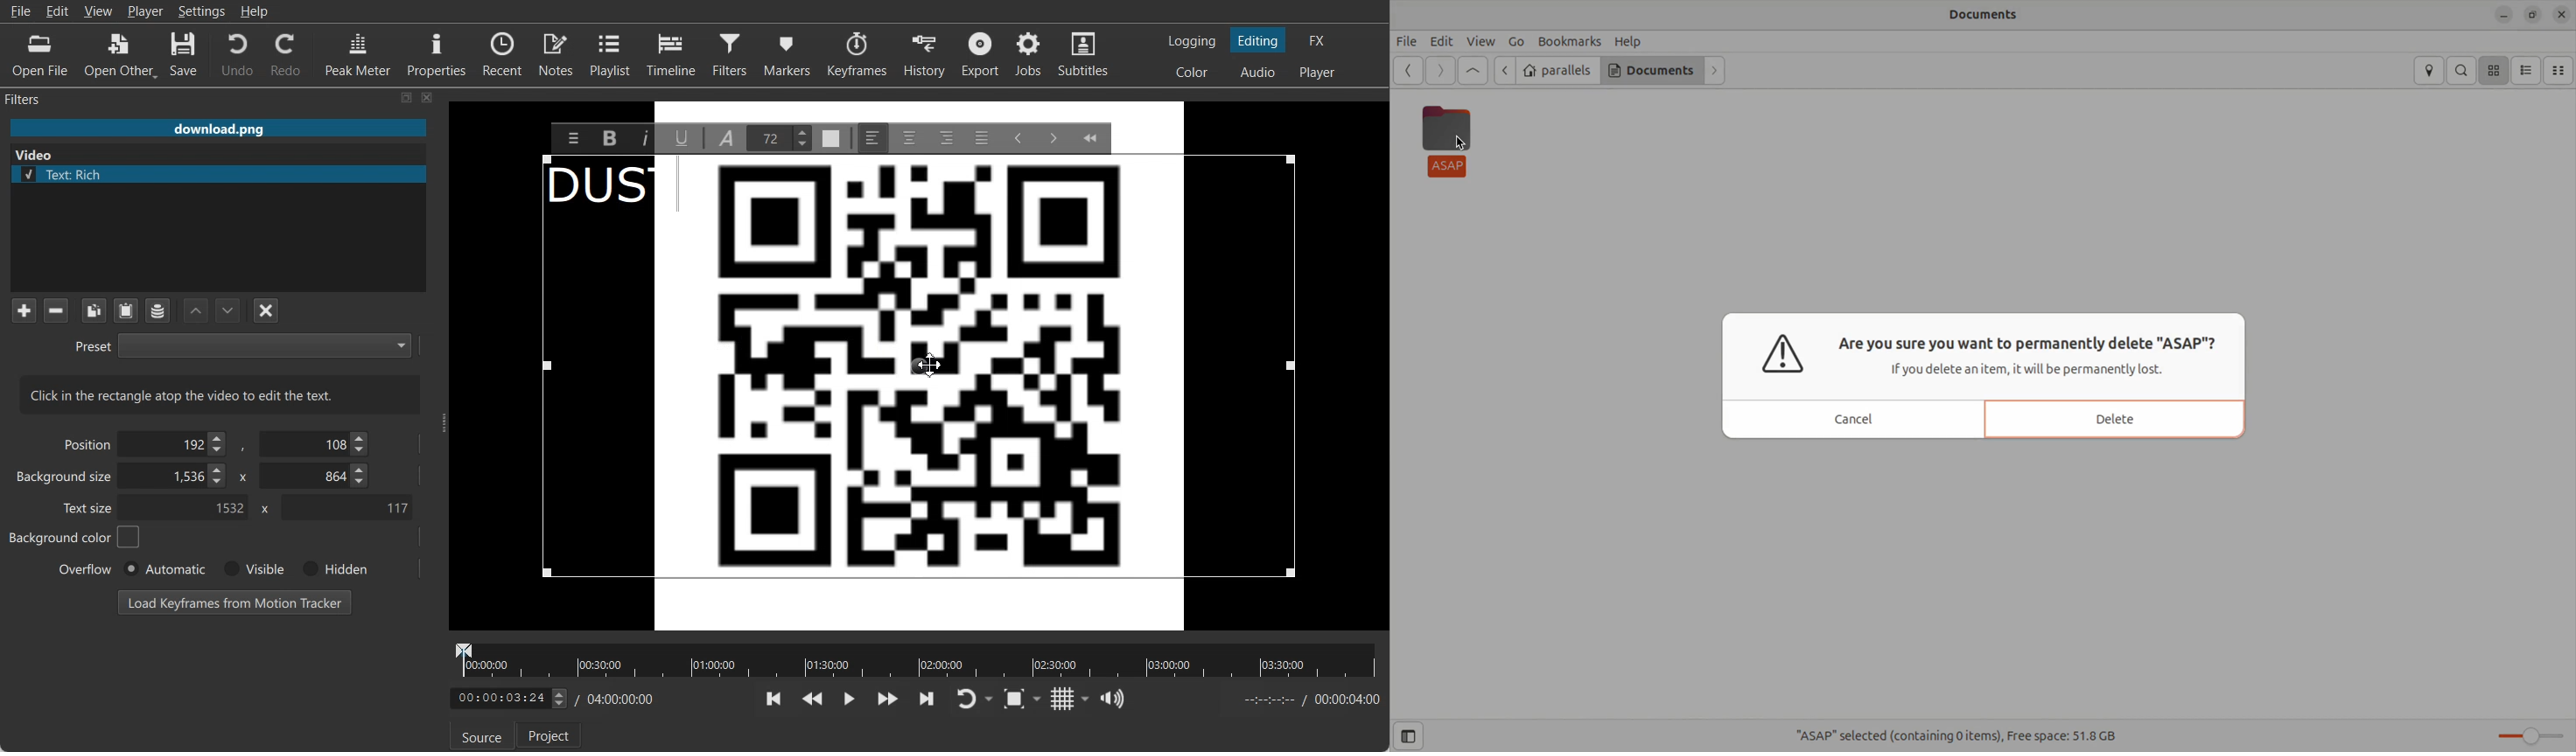 The width and height of the screenshot is (2576, 756). Describe the element at coordinates (1471, 70) in the screenshot. I see `go up` at that location.